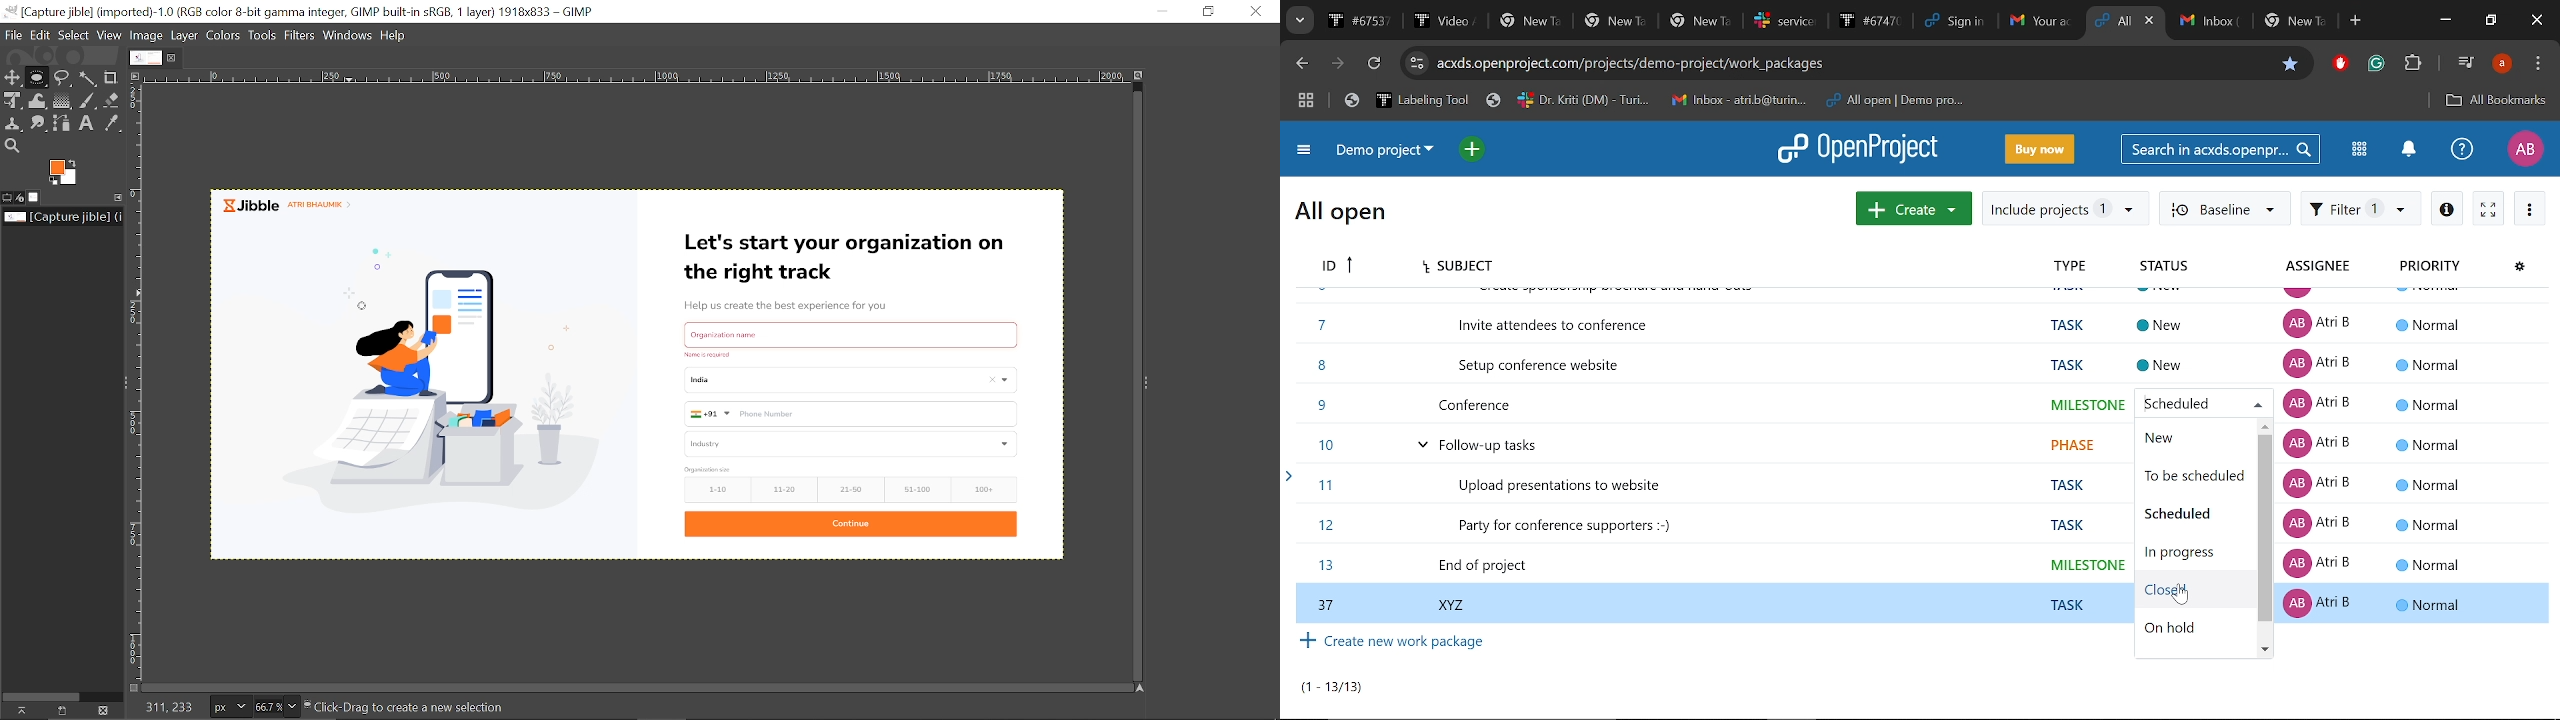 This screenshot has height=728, width=2576. Describe the element at coordinates (2524, 149) in the screenshot. I see `Profile` at that location.